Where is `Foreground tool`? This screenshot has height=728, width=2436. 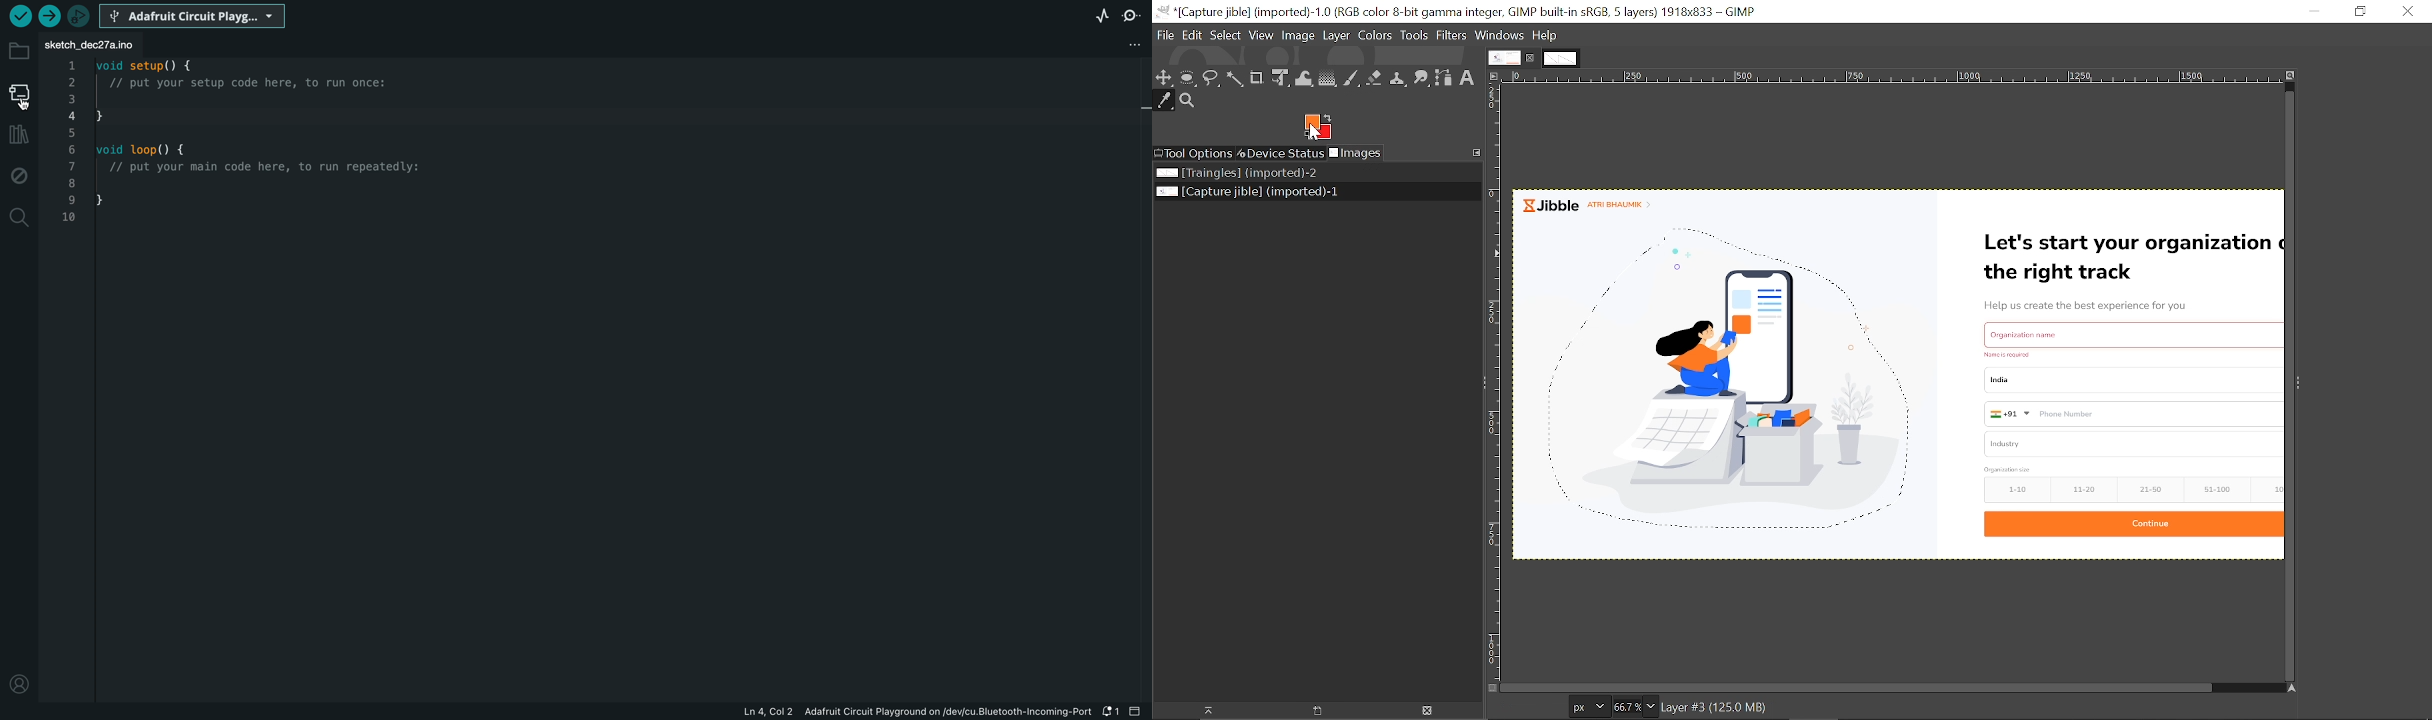 Foreground tool is located at coordinates (1318, 127).